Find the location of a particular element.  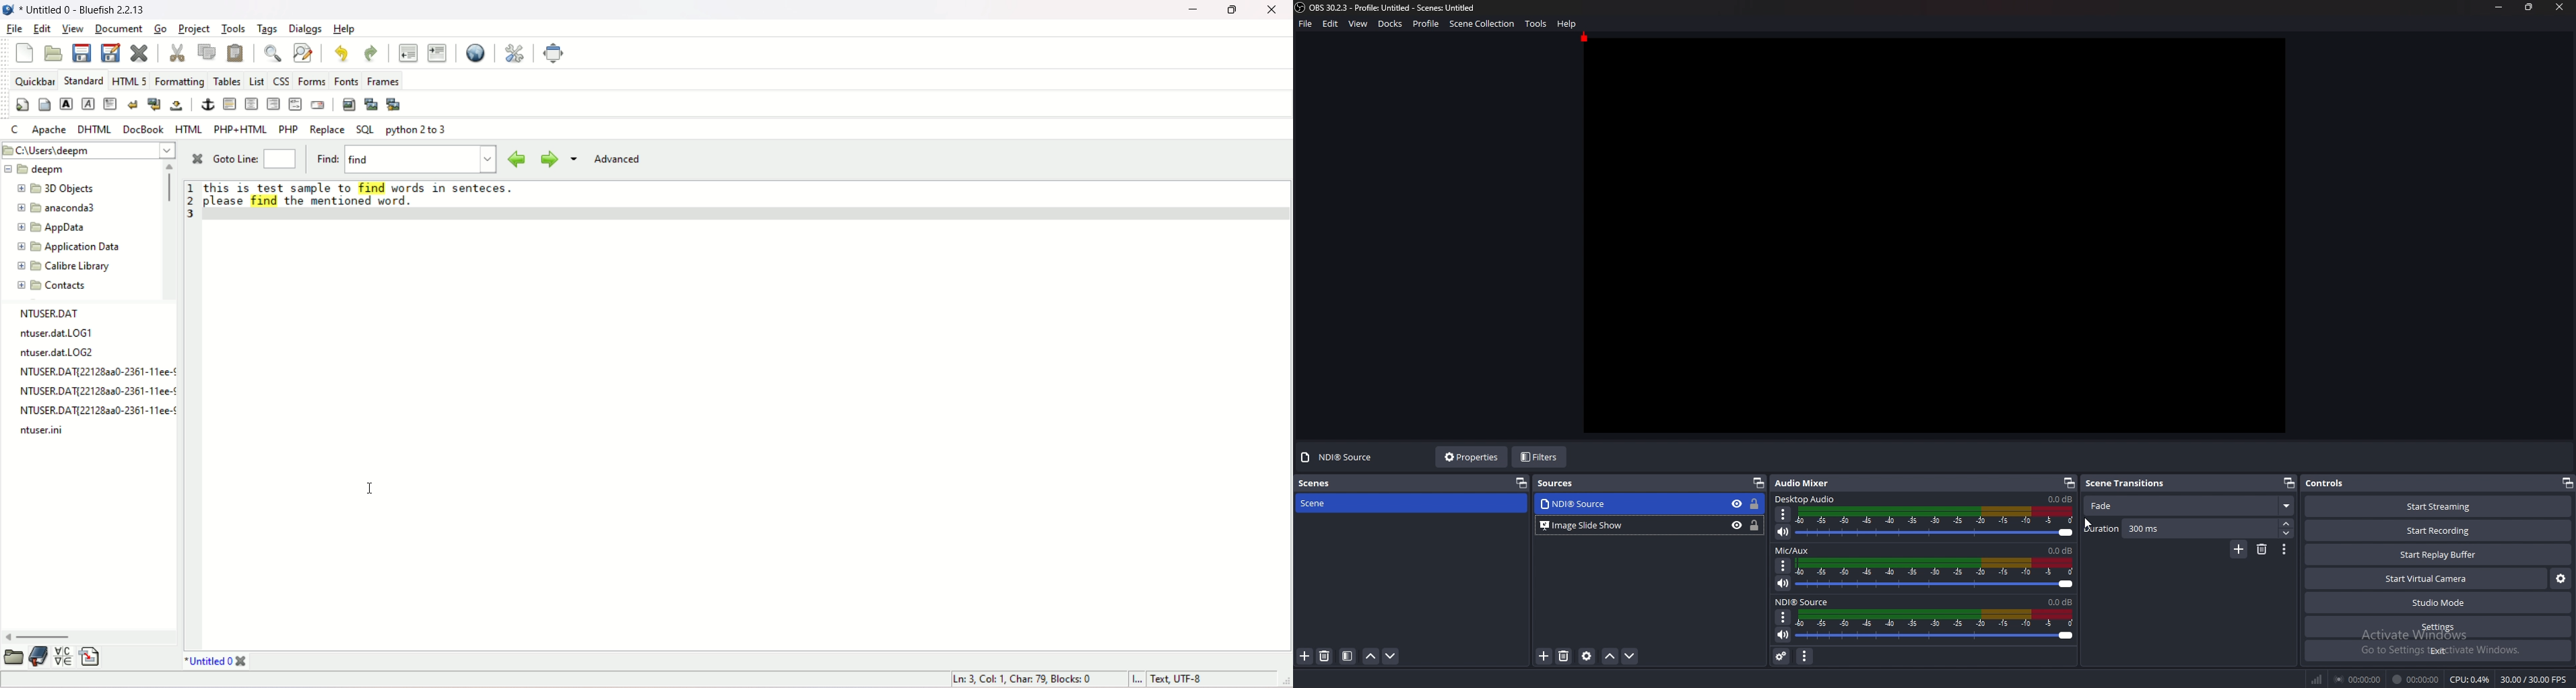

filters is located at coordinates (1540, 458).